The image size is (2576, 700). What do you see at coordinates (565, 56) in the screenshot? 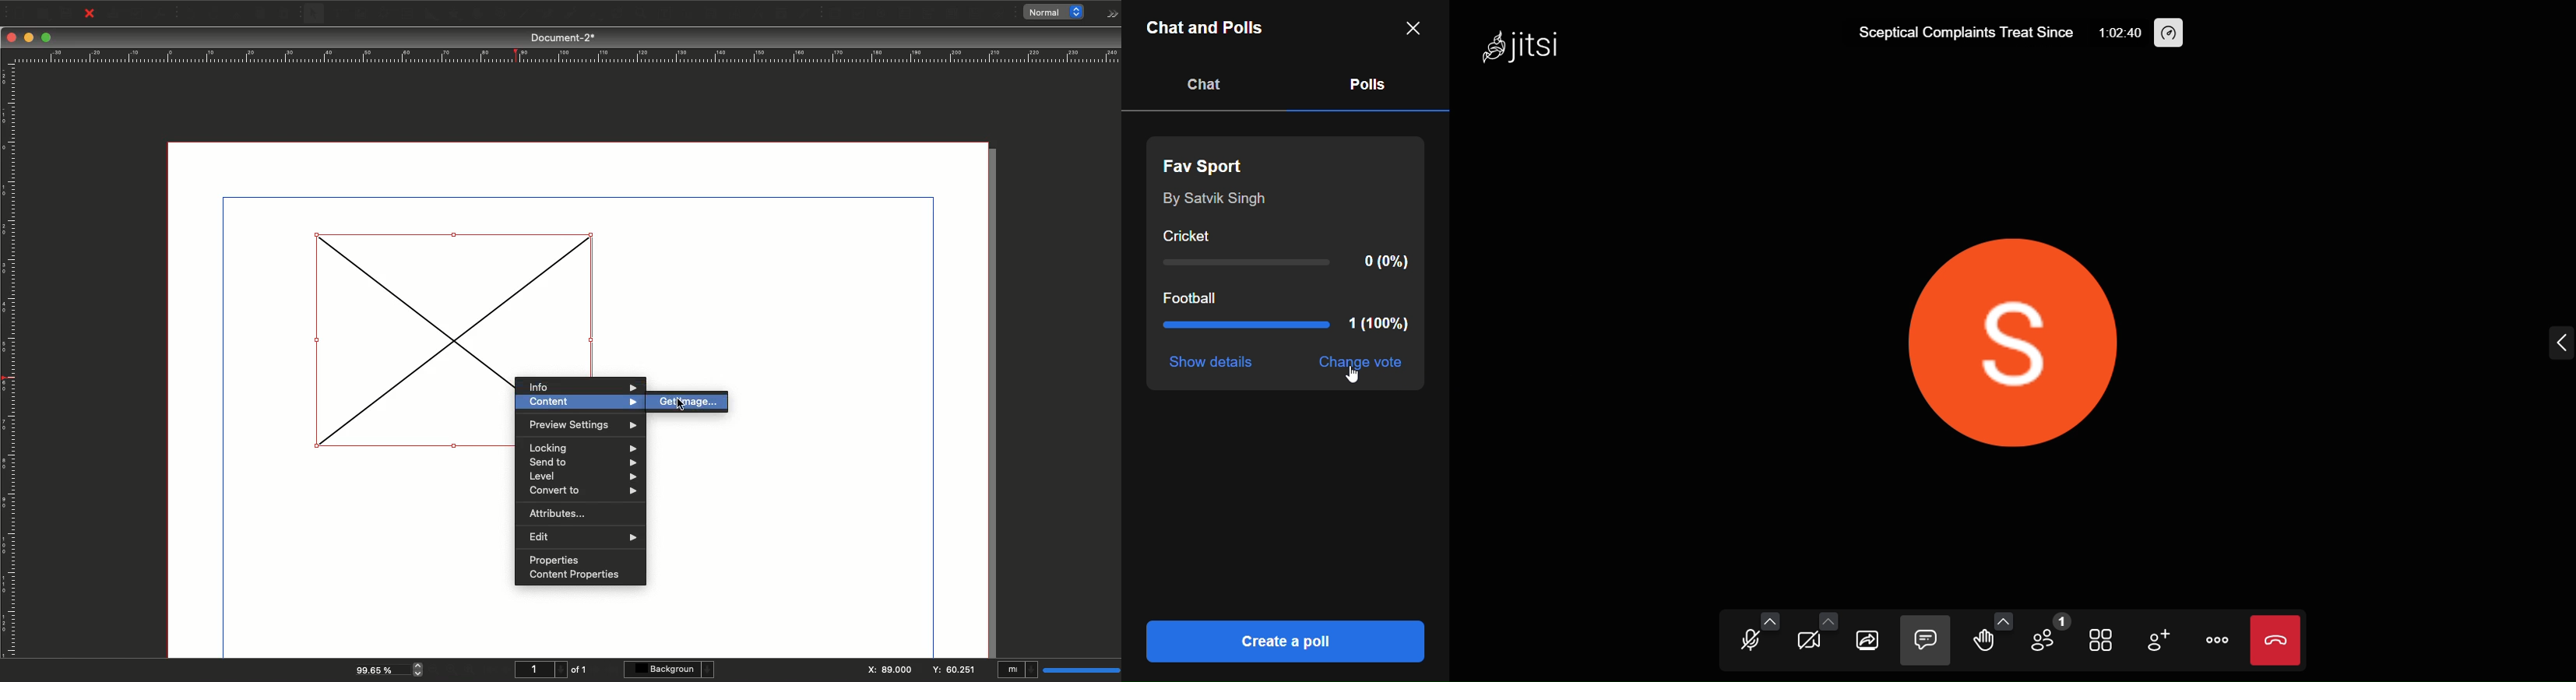
I see `Ruler` at bounding box center [565, 56].